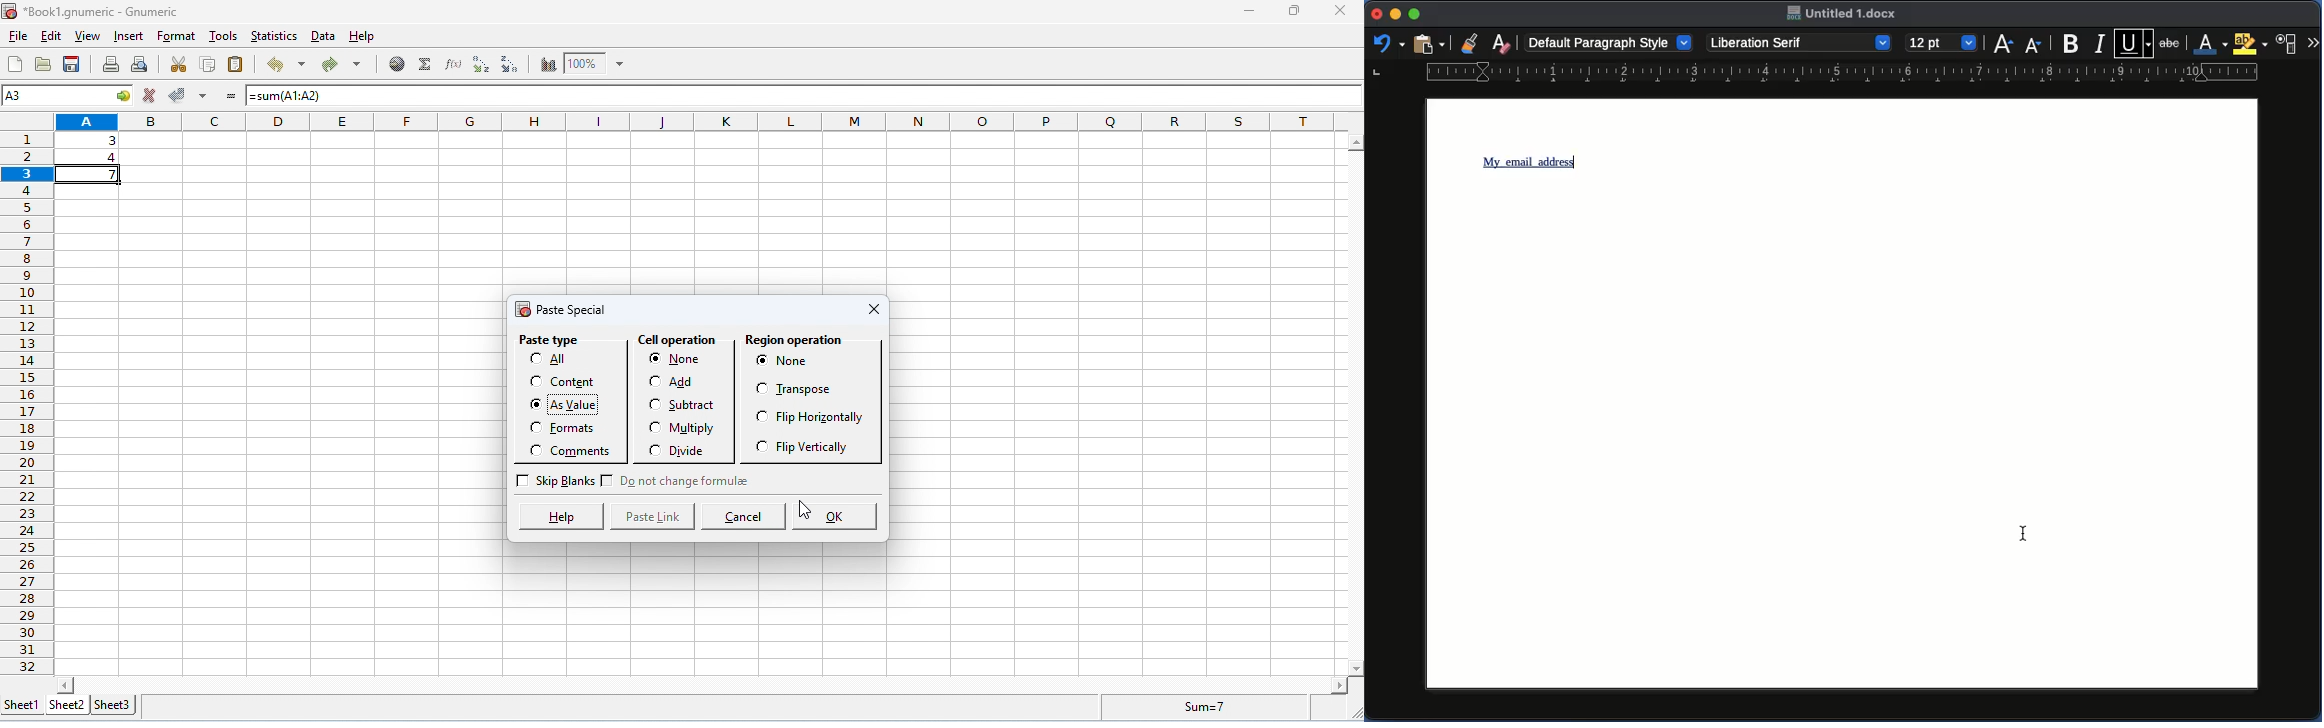  What do you see at coordinates (2072, 44) in the screenshot?
I see `Bold` at bounding box center [2072, 44].